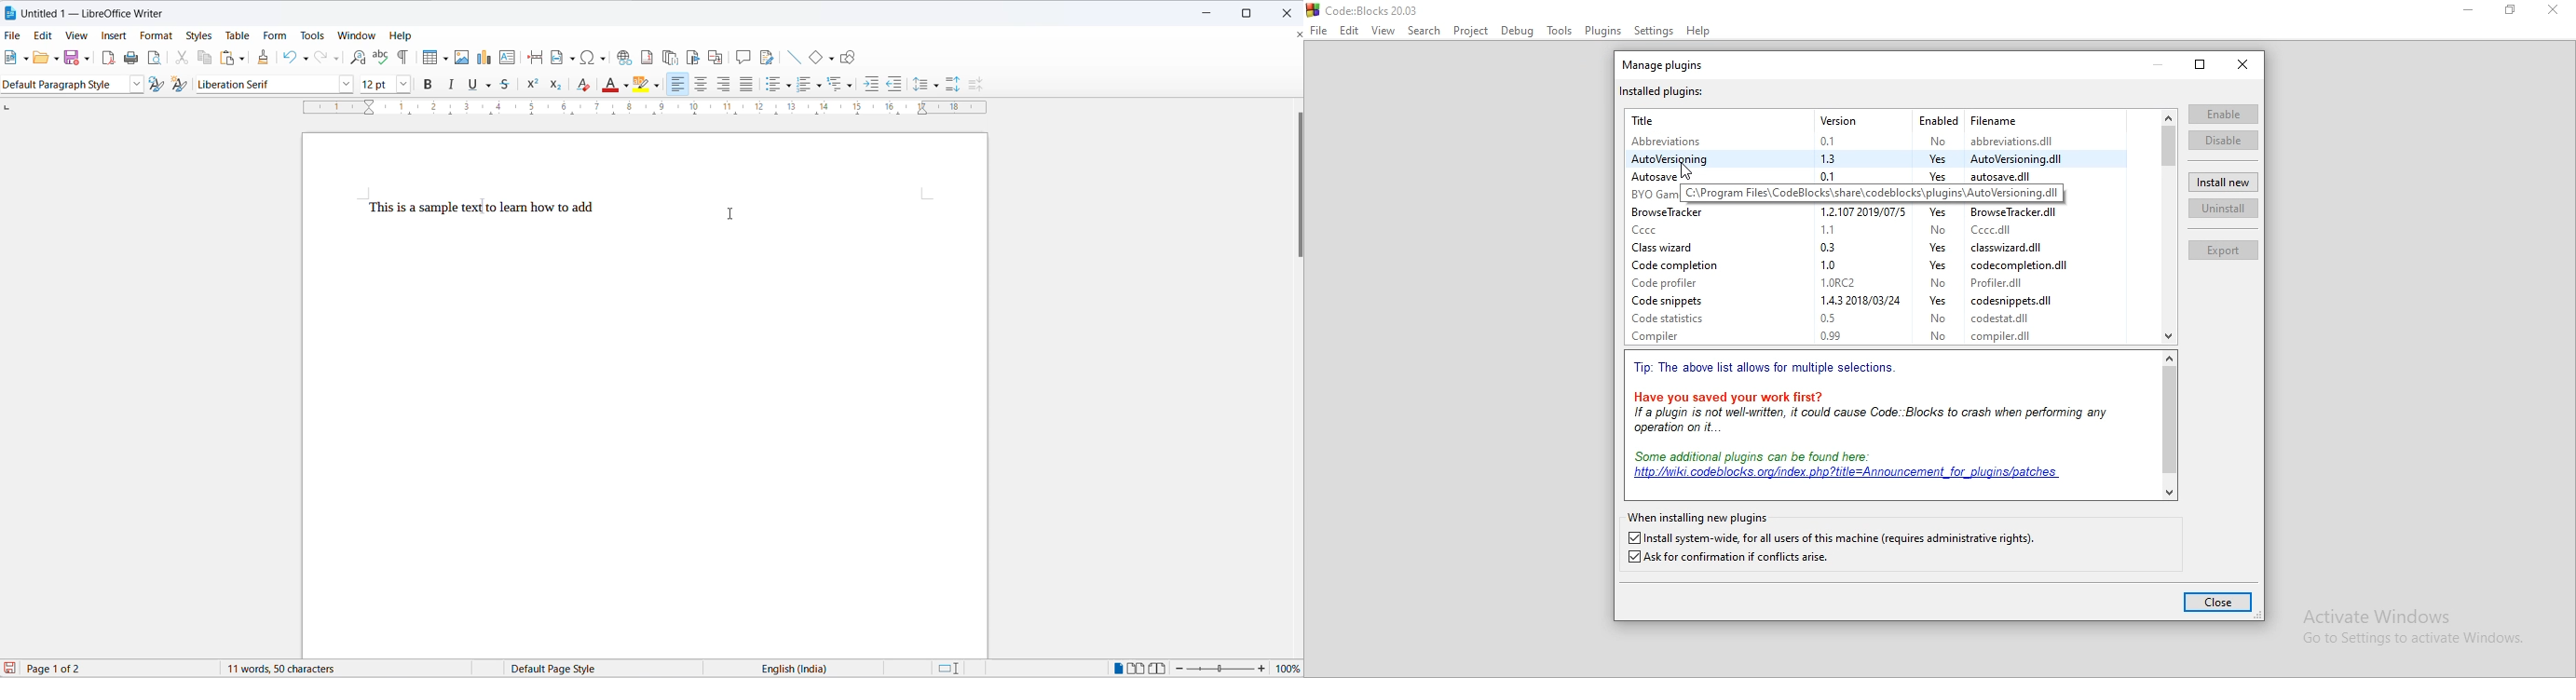  What do you see at coordinates (2004, 321) in the screenshot?
I see `‘codestat.dil` at bounding box center [2004, 321].